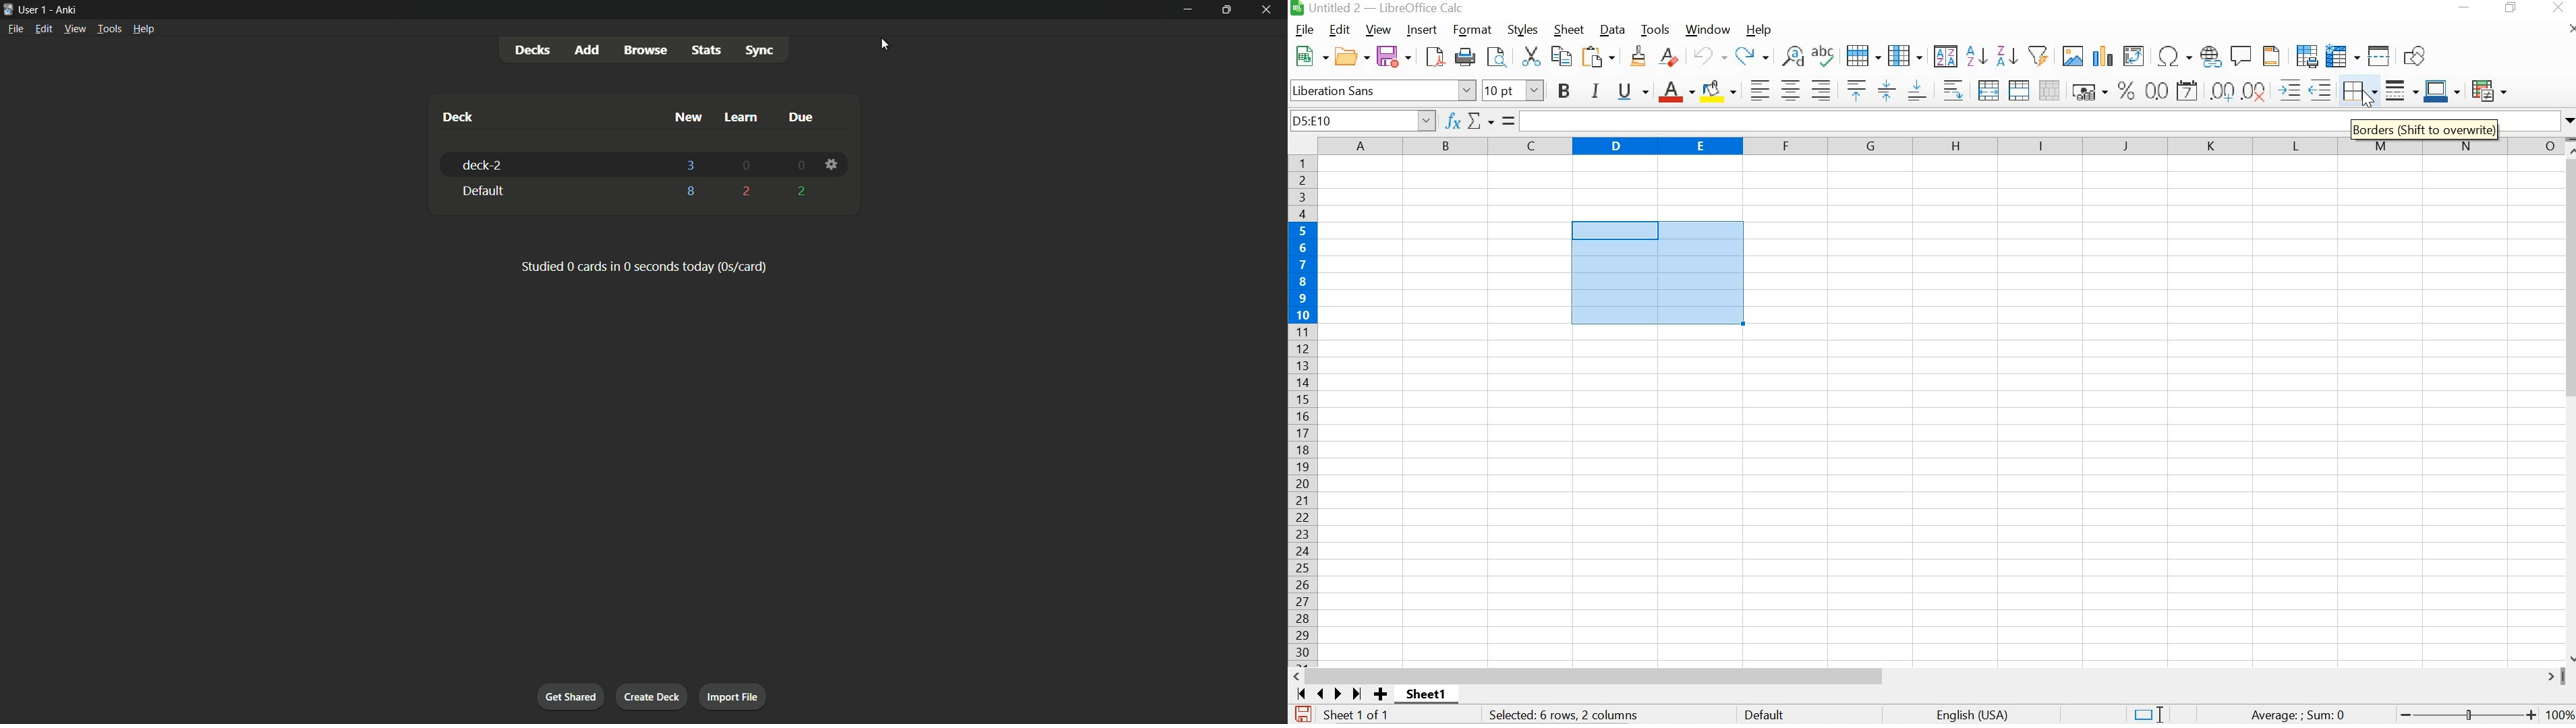 This screenshot has width=2576, height=728. Describe the element at coordinates (1561, 90) in the screenshot. I see `BOLD` at that location.